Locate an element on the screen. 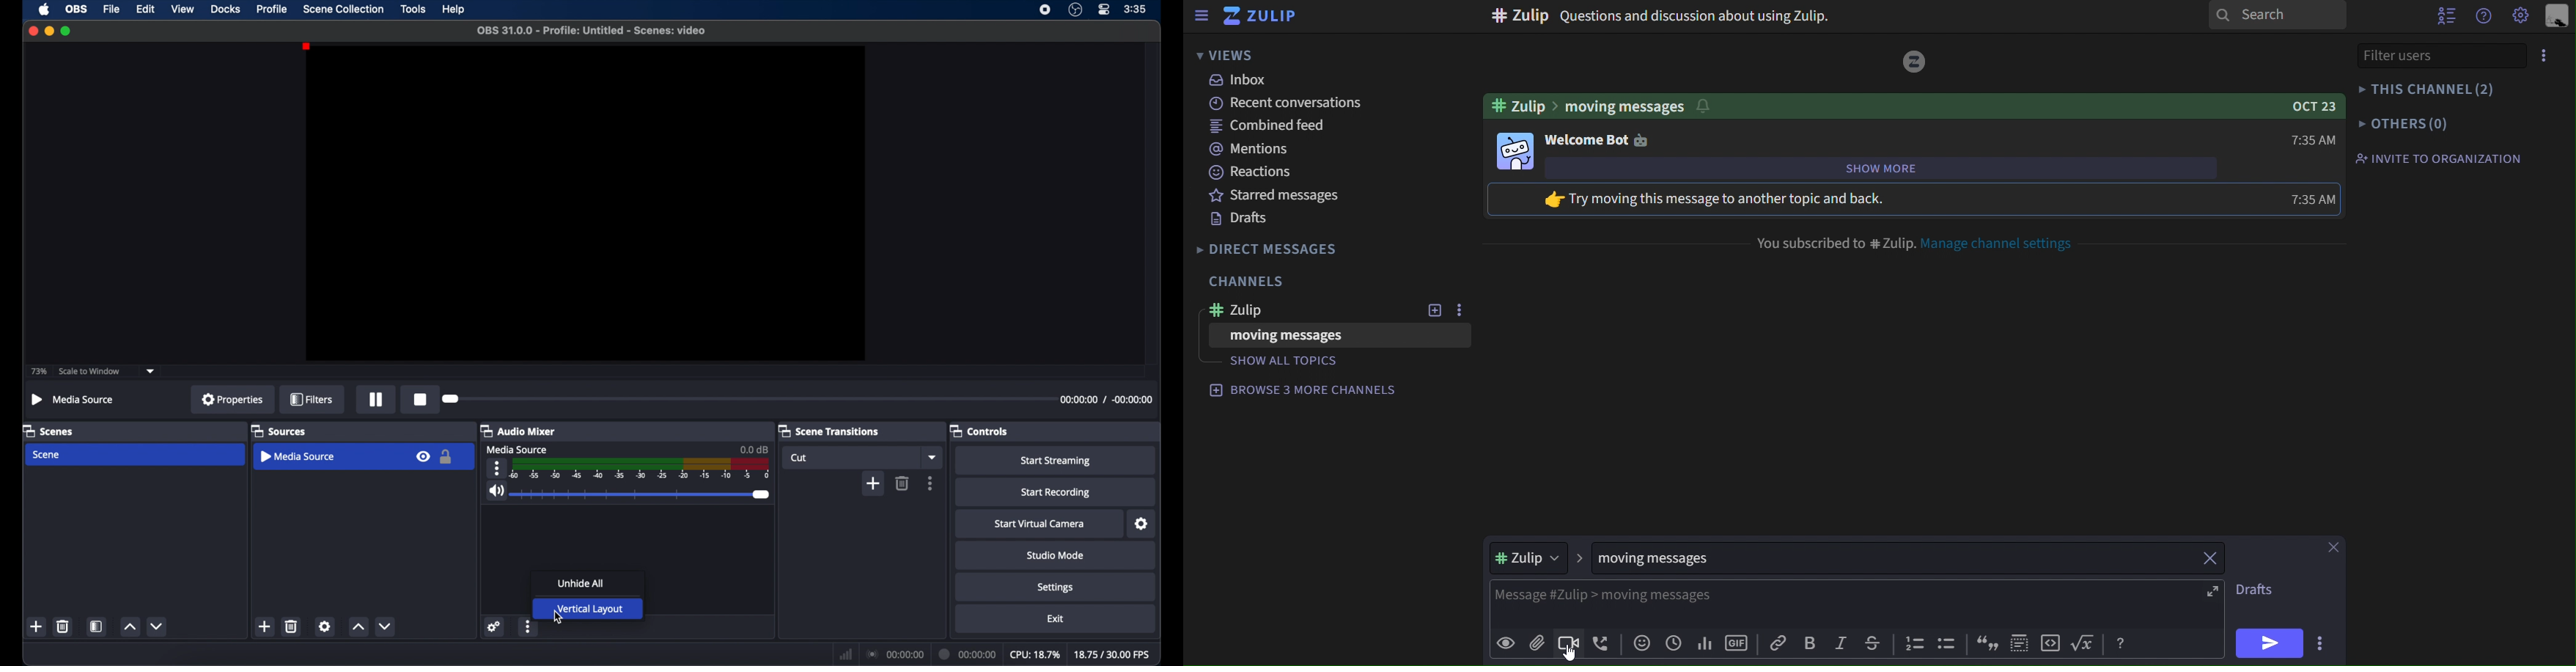 The height and width of the screenshot is (672, 2576). 7:35 AM is located at coordinates (2307, 143).